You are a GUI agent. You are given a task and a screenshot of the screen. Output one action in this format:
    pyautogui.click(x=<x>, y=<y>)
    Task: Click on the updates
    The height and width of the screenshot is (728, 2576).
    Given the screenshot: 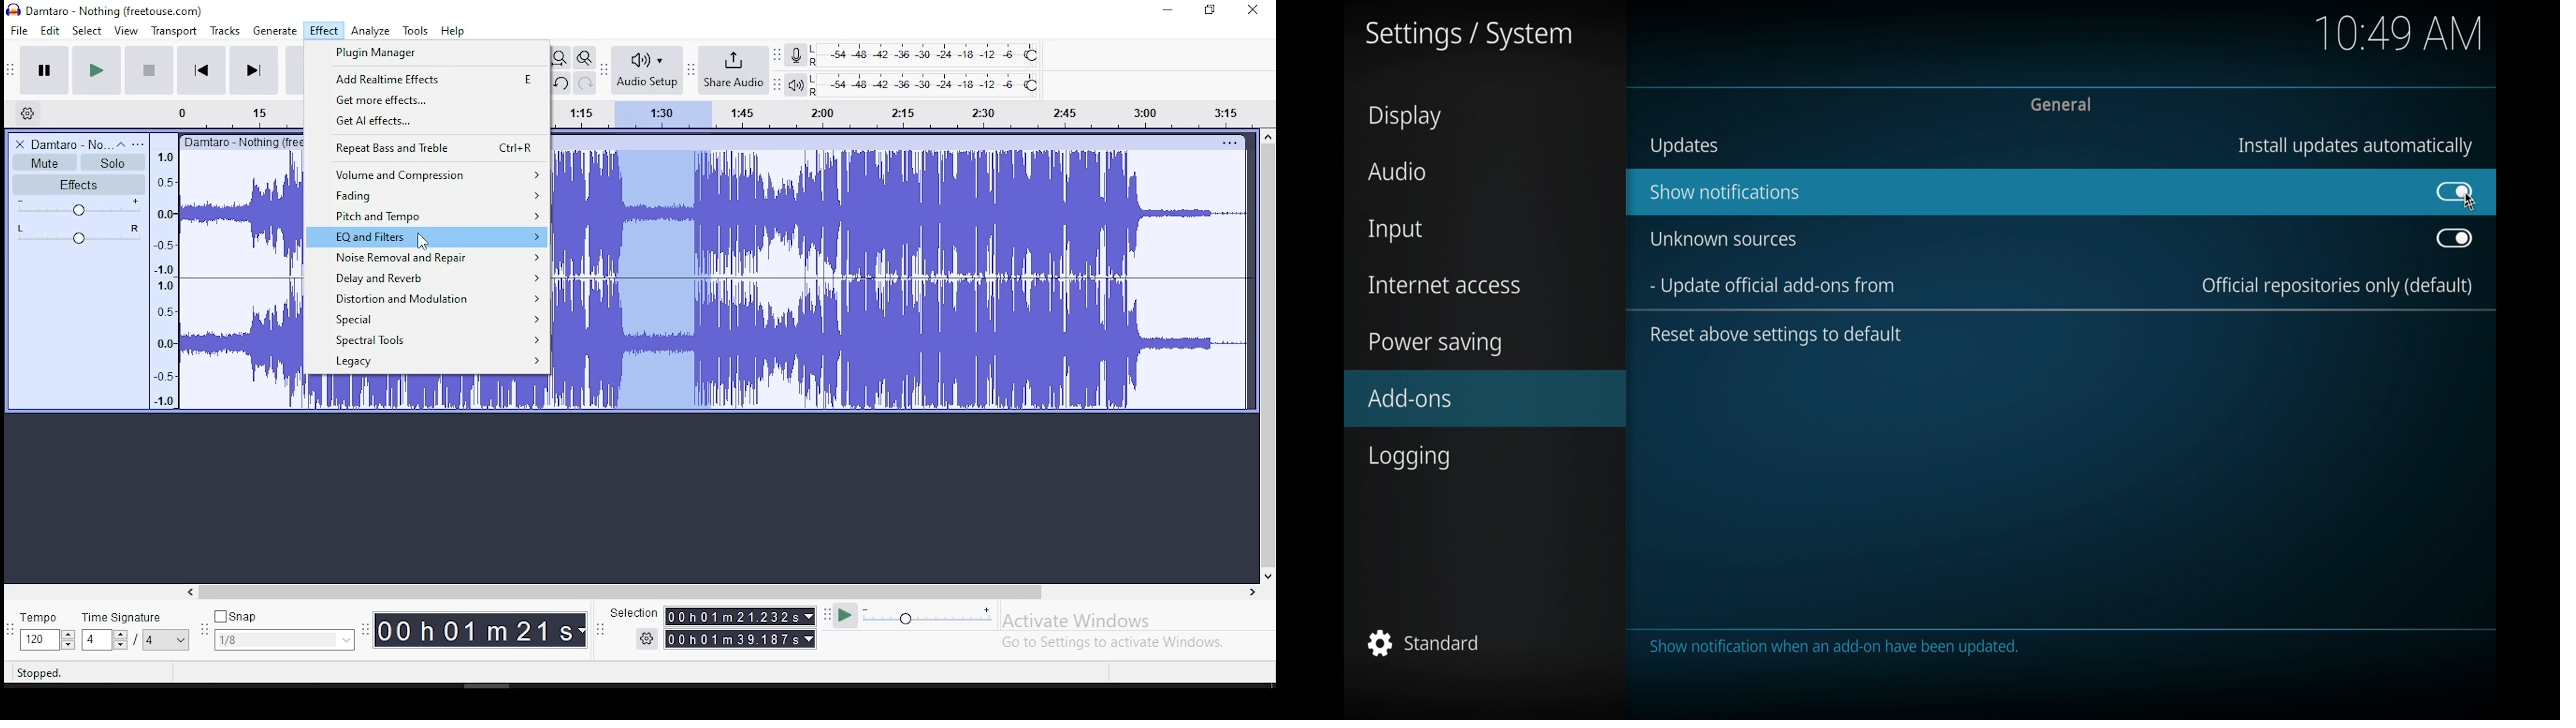 What is the action you would take?
    pyautogui.click(x=1683, y=146)
    